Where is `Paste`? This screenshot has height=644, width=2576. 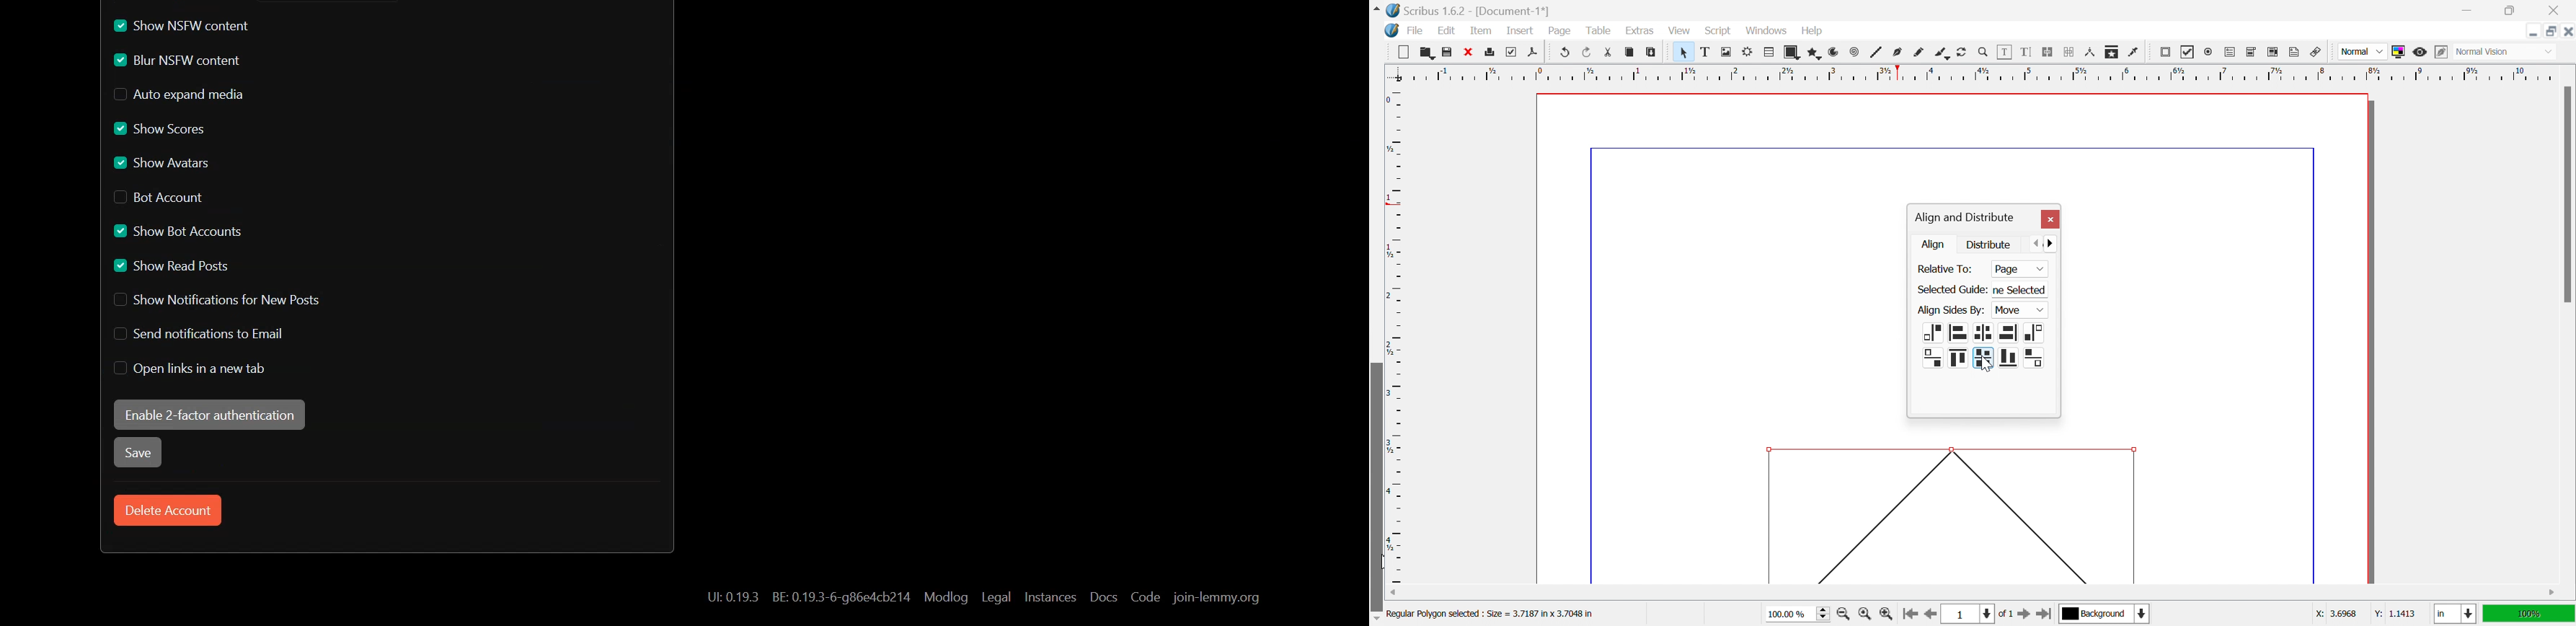 Paste is located at coordinates (1653, 52).